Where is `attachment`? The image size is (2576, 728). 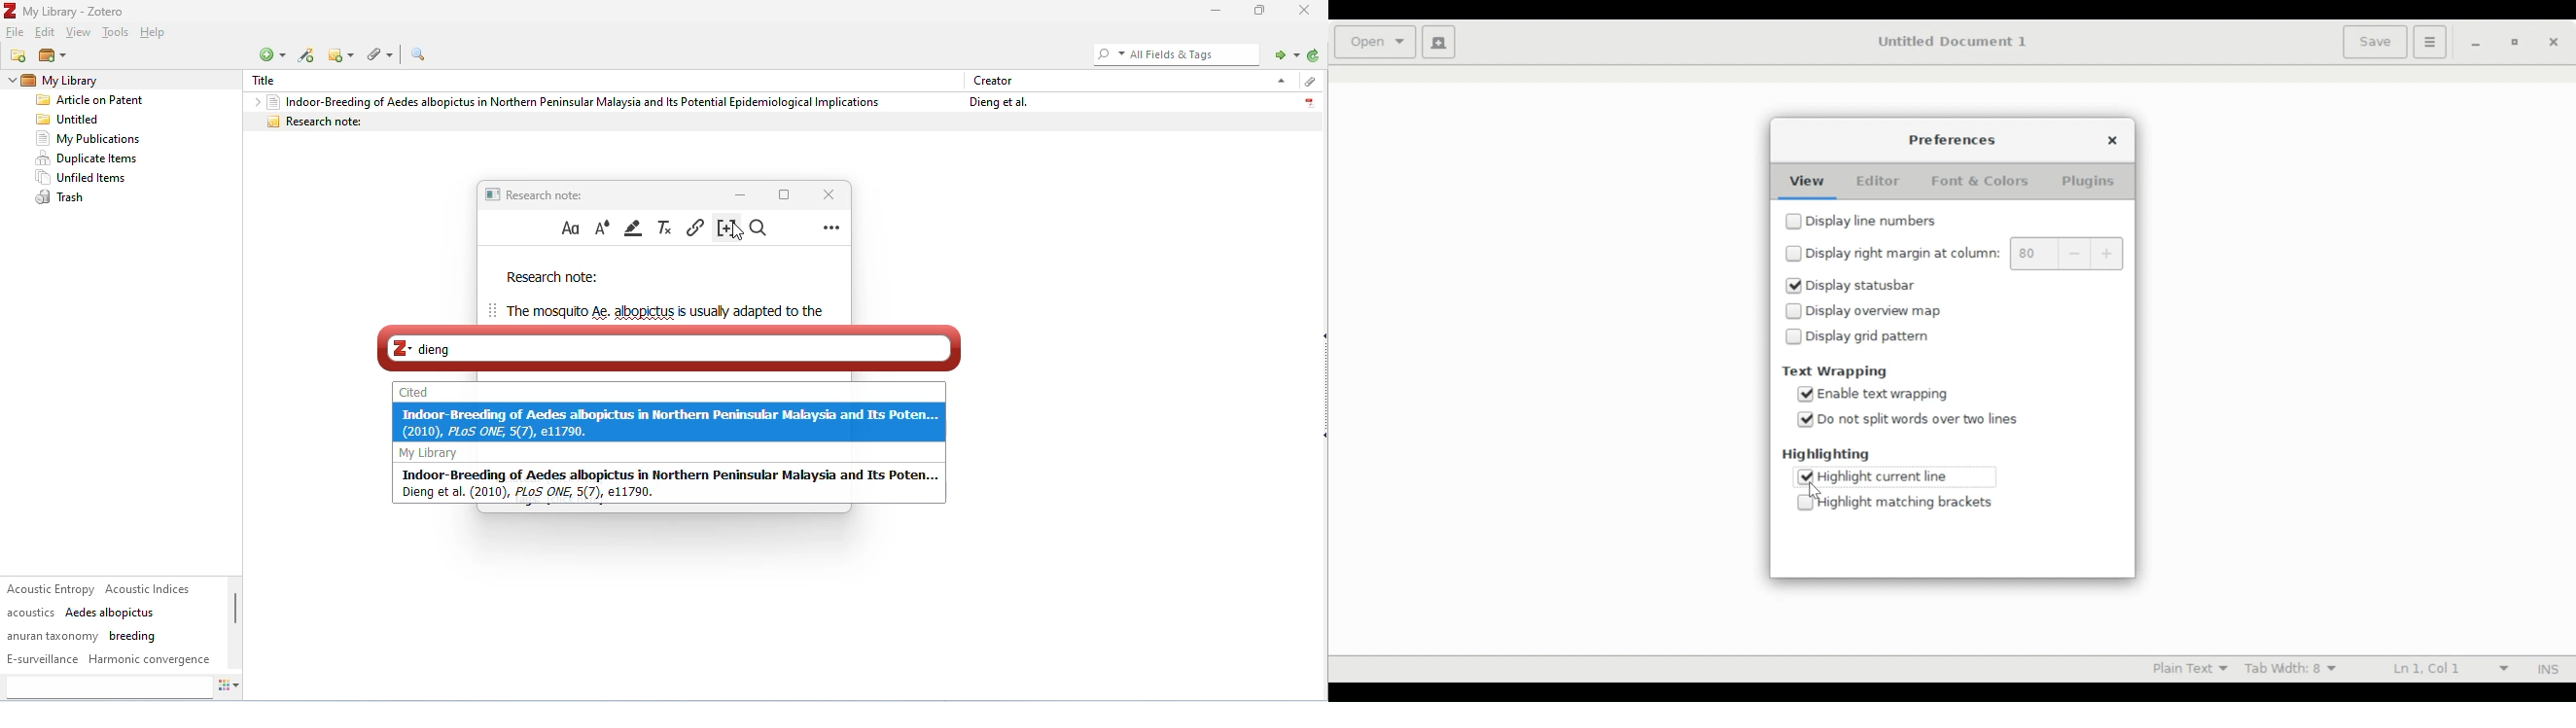
attachment is located at coordinates (383, 53).